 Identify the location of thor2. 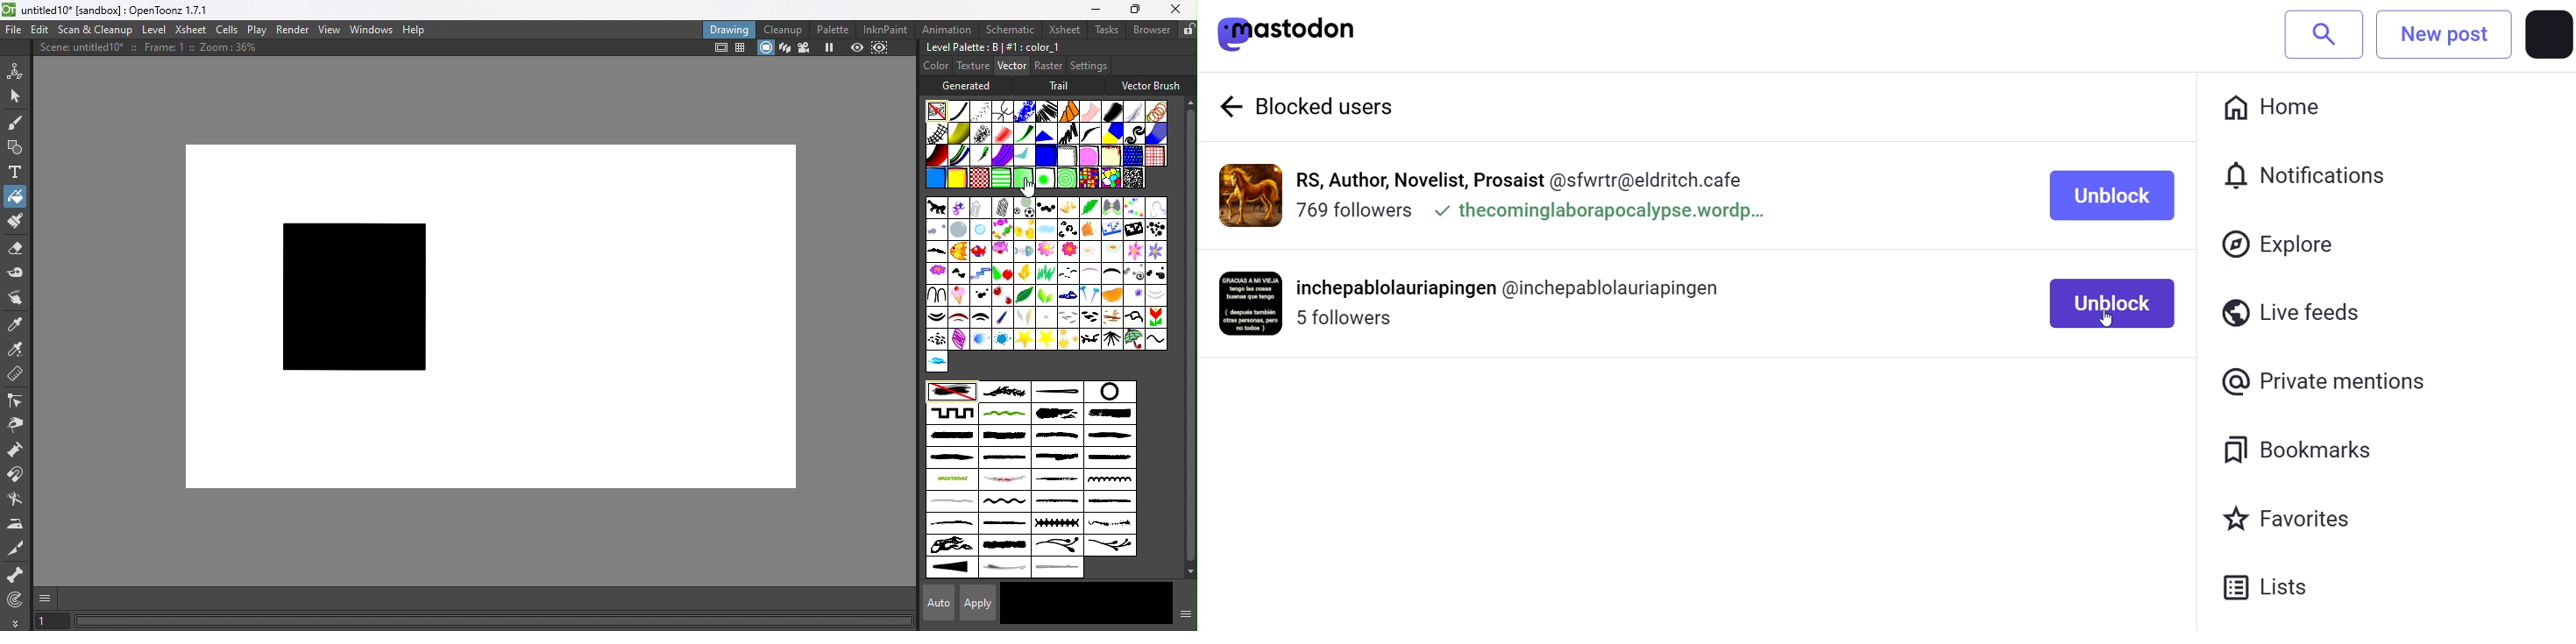
(1112, 338).